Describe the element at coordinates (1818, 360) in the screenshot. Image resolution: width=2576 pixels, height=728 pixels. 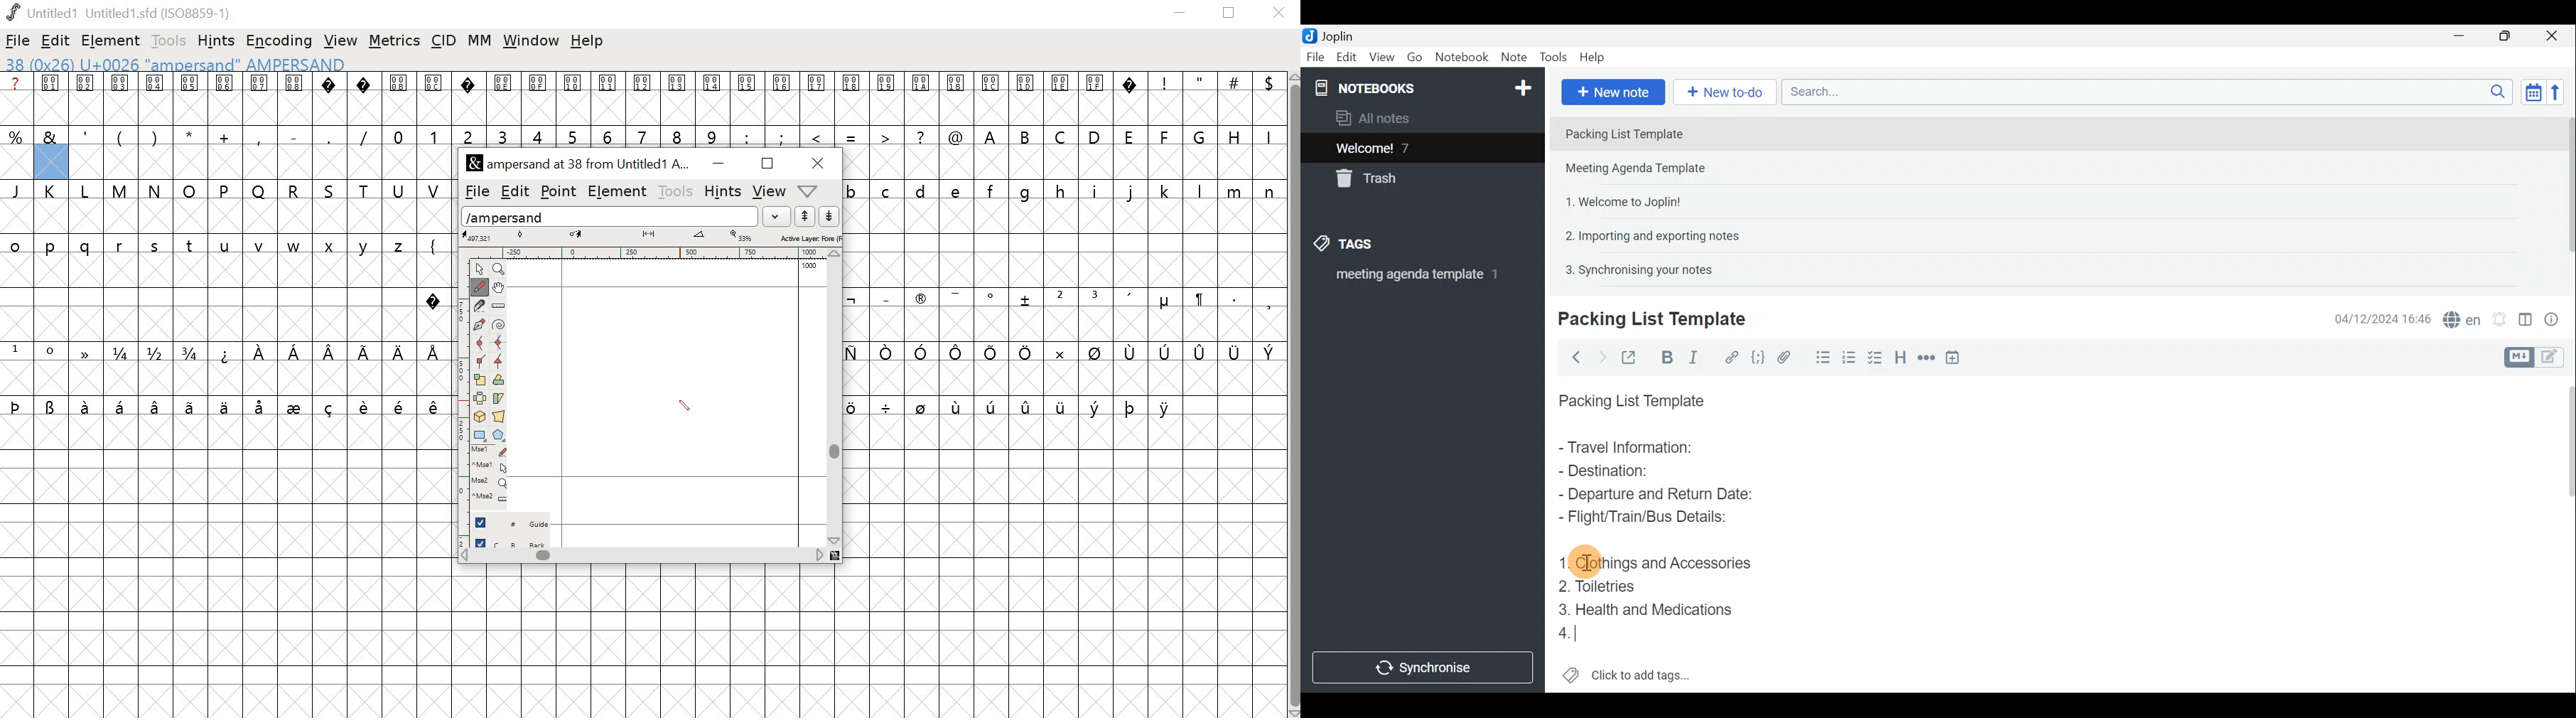
I see `Bulleted list` at that location.